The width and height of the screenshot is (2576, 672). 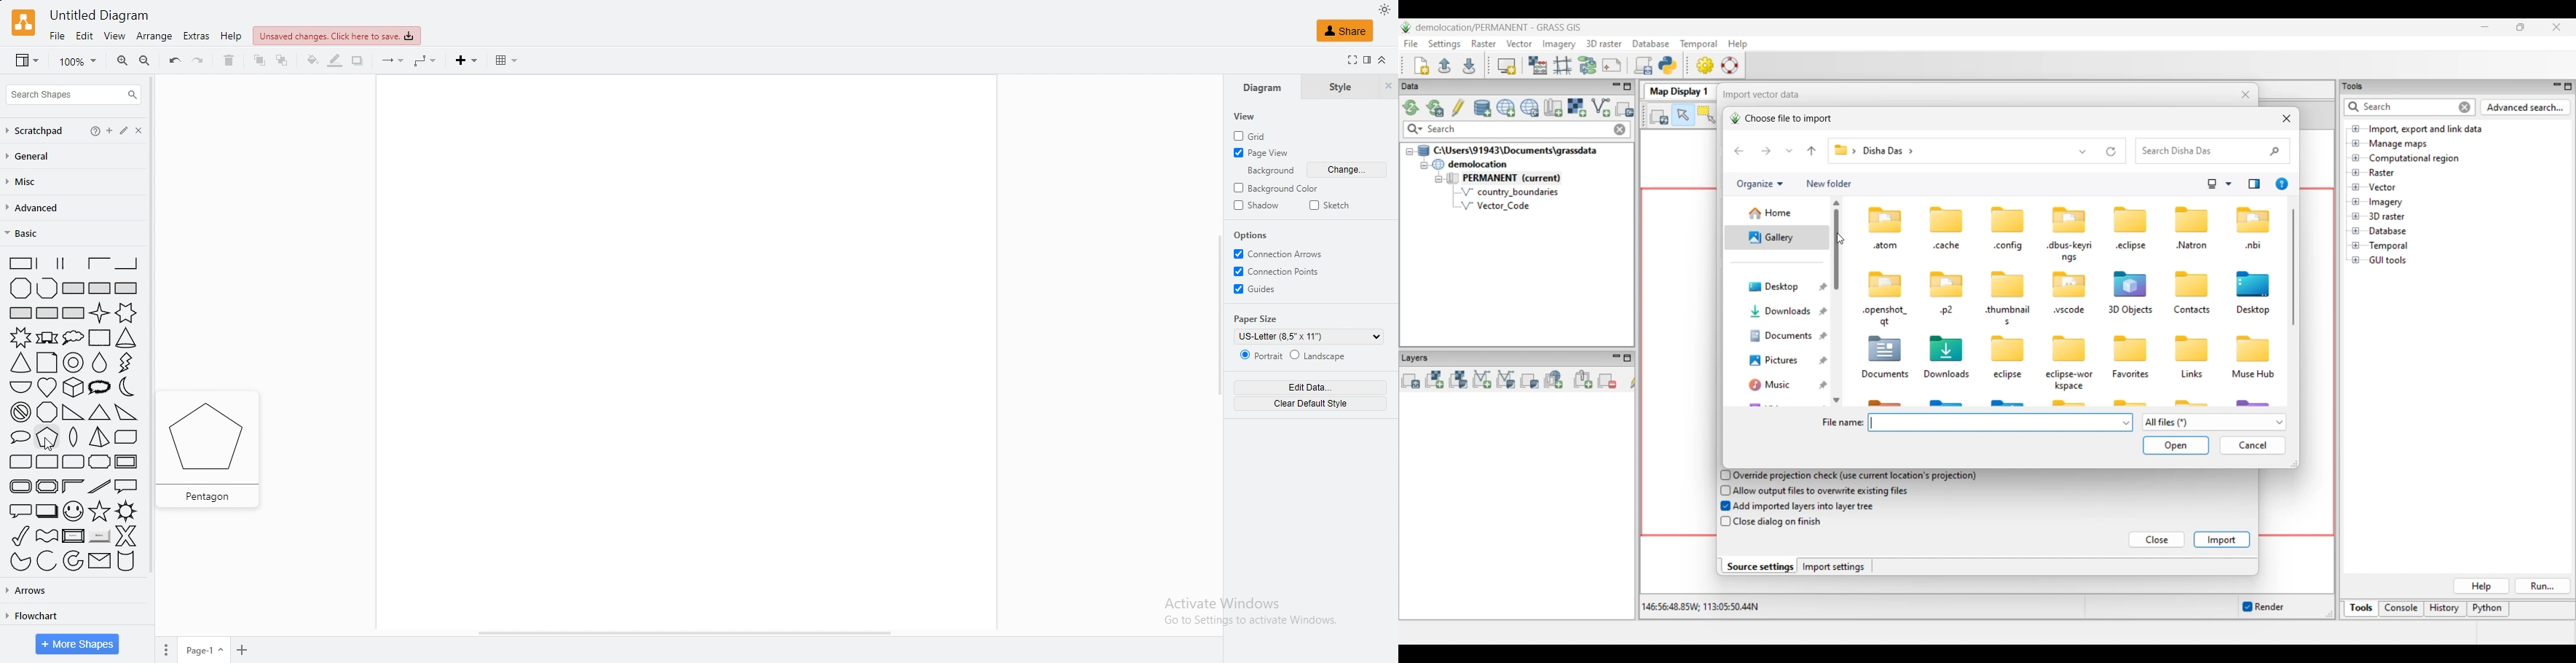 I want to click on help, so click(x=232, y=36).